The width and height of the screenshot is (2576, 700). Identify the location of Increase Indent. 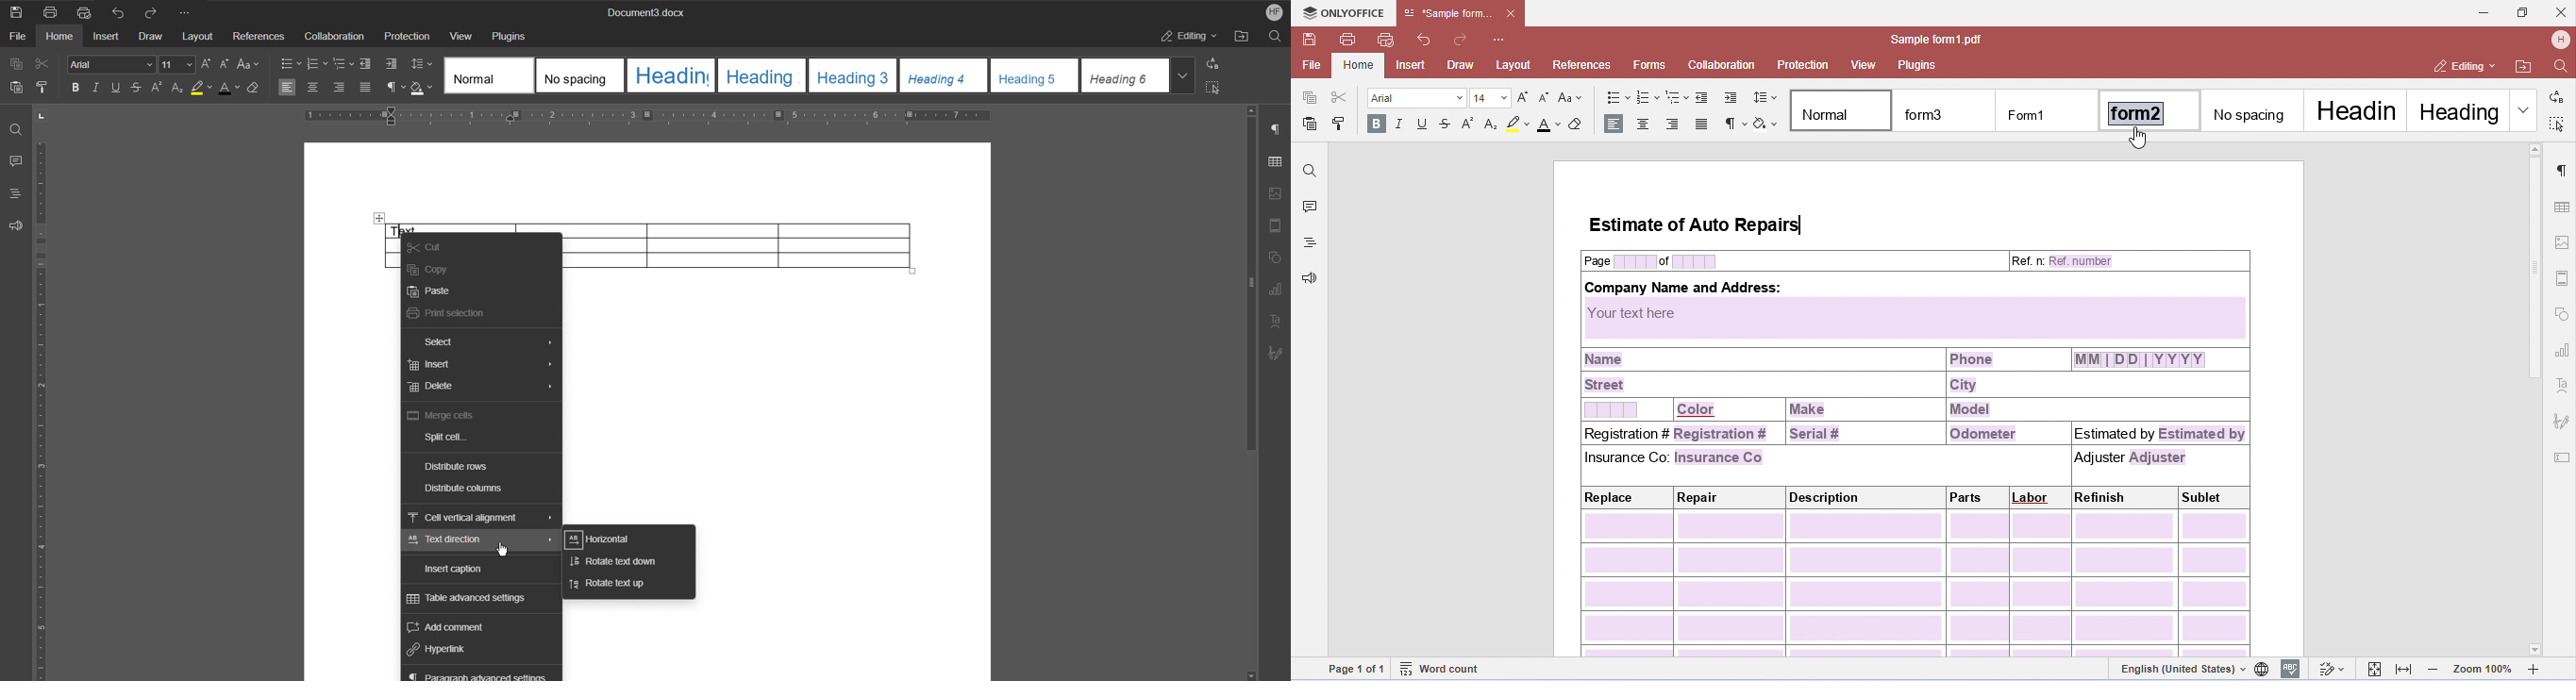
(392, 65).